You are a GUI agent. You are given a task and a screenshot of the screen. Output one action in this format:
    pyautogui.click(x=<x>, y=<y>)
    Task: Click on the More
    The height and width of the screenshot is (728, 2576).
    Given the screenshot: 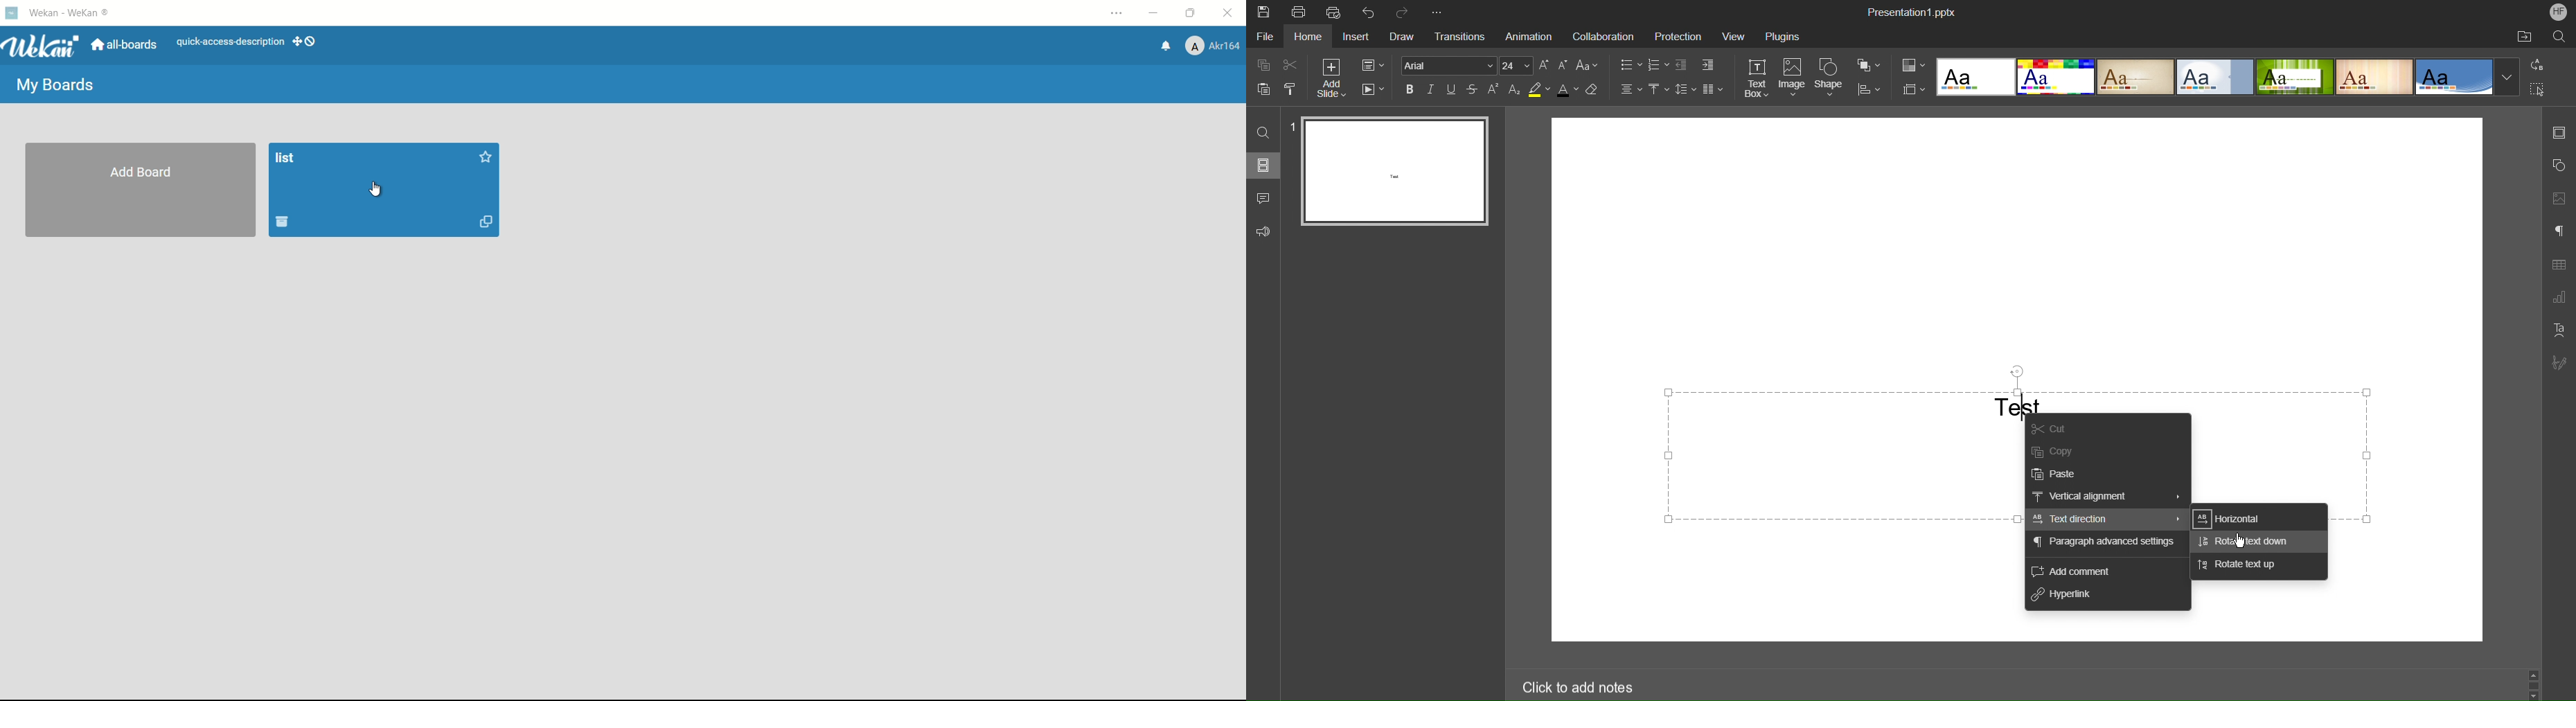 What is the action you would take?
    pyautogui.click(x=1441, y=12)
    